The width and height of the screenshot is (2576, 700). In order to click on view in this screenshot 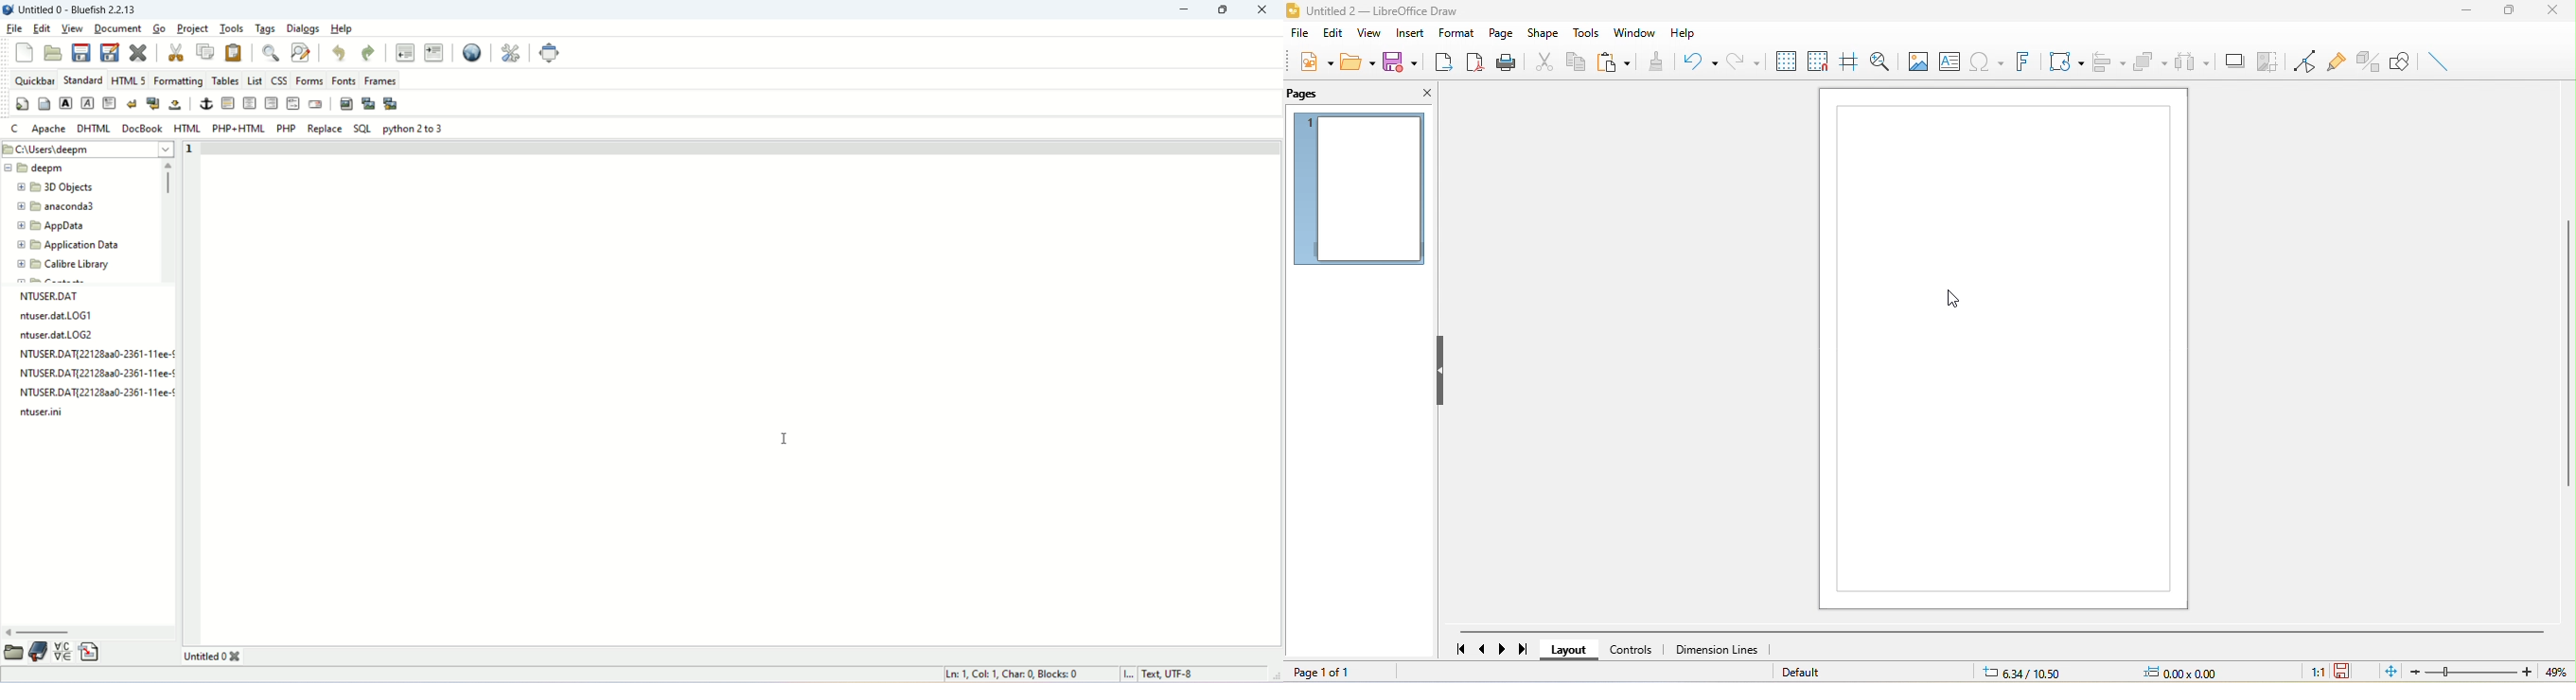, I will do `click(1368, 32)`.